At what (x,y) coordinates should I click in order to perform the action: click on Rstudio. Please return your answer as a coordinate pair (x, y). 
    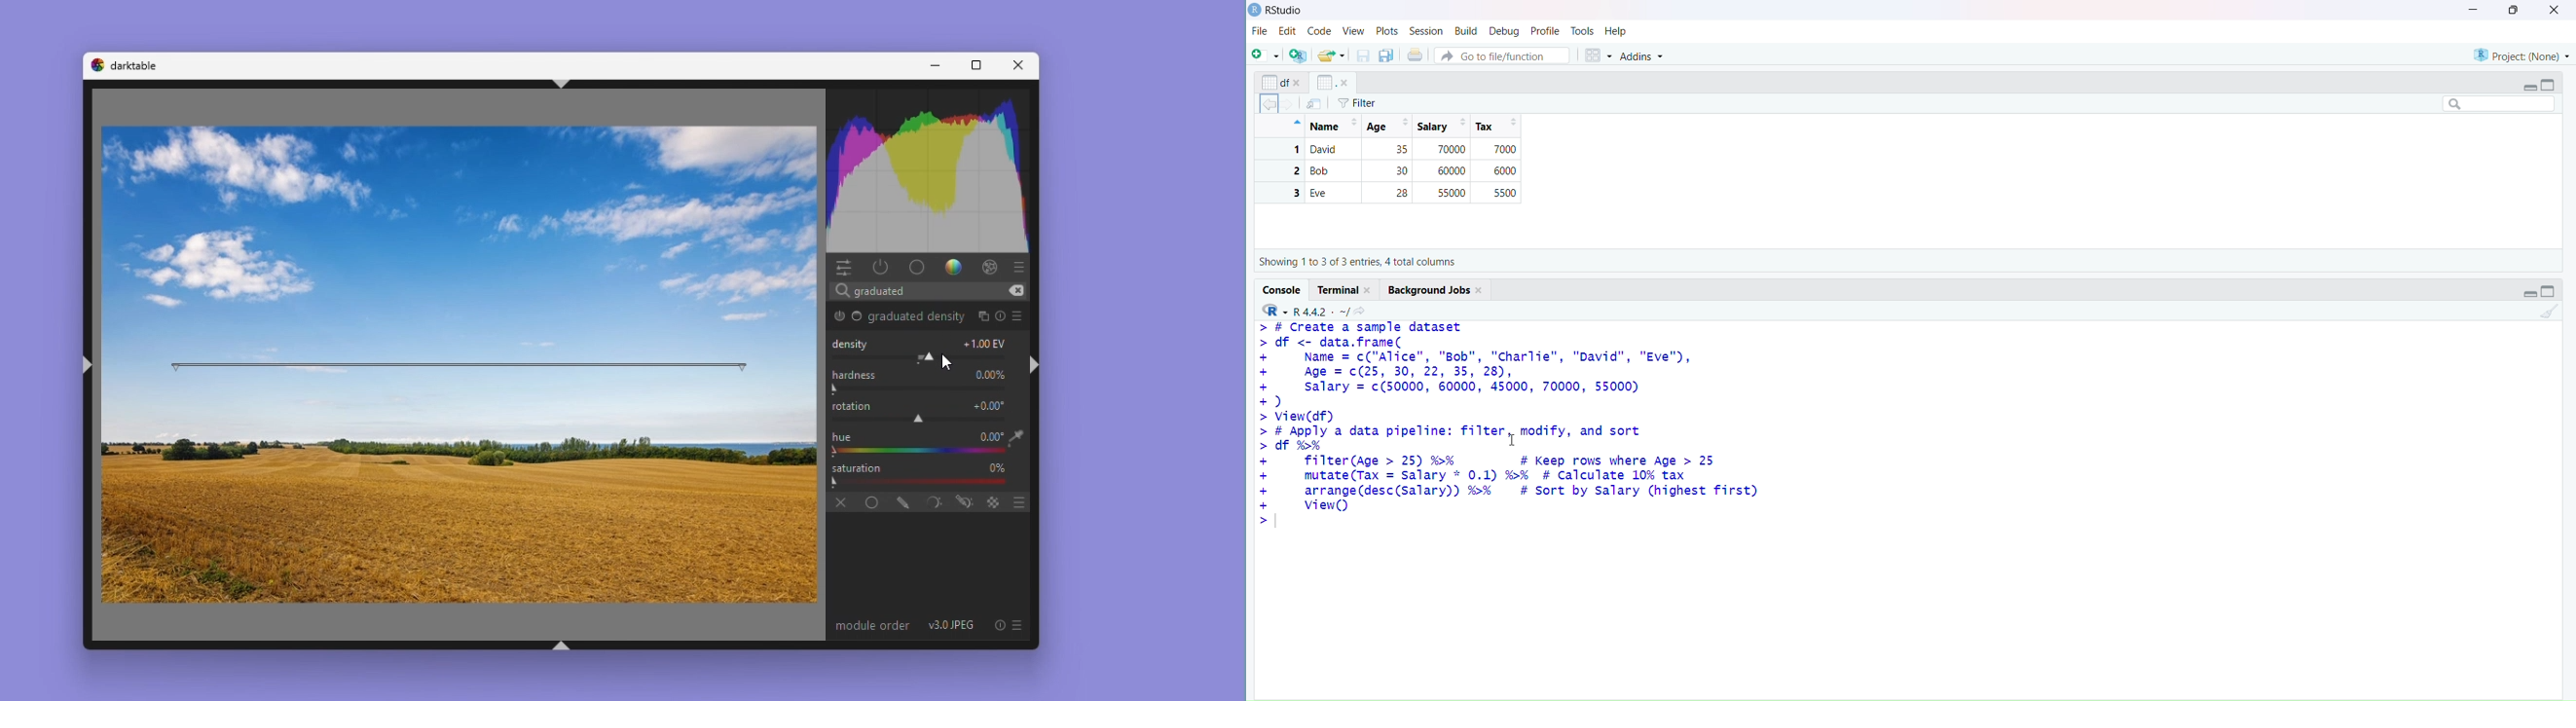
    Looking at the image, I should click on (1278, 10).